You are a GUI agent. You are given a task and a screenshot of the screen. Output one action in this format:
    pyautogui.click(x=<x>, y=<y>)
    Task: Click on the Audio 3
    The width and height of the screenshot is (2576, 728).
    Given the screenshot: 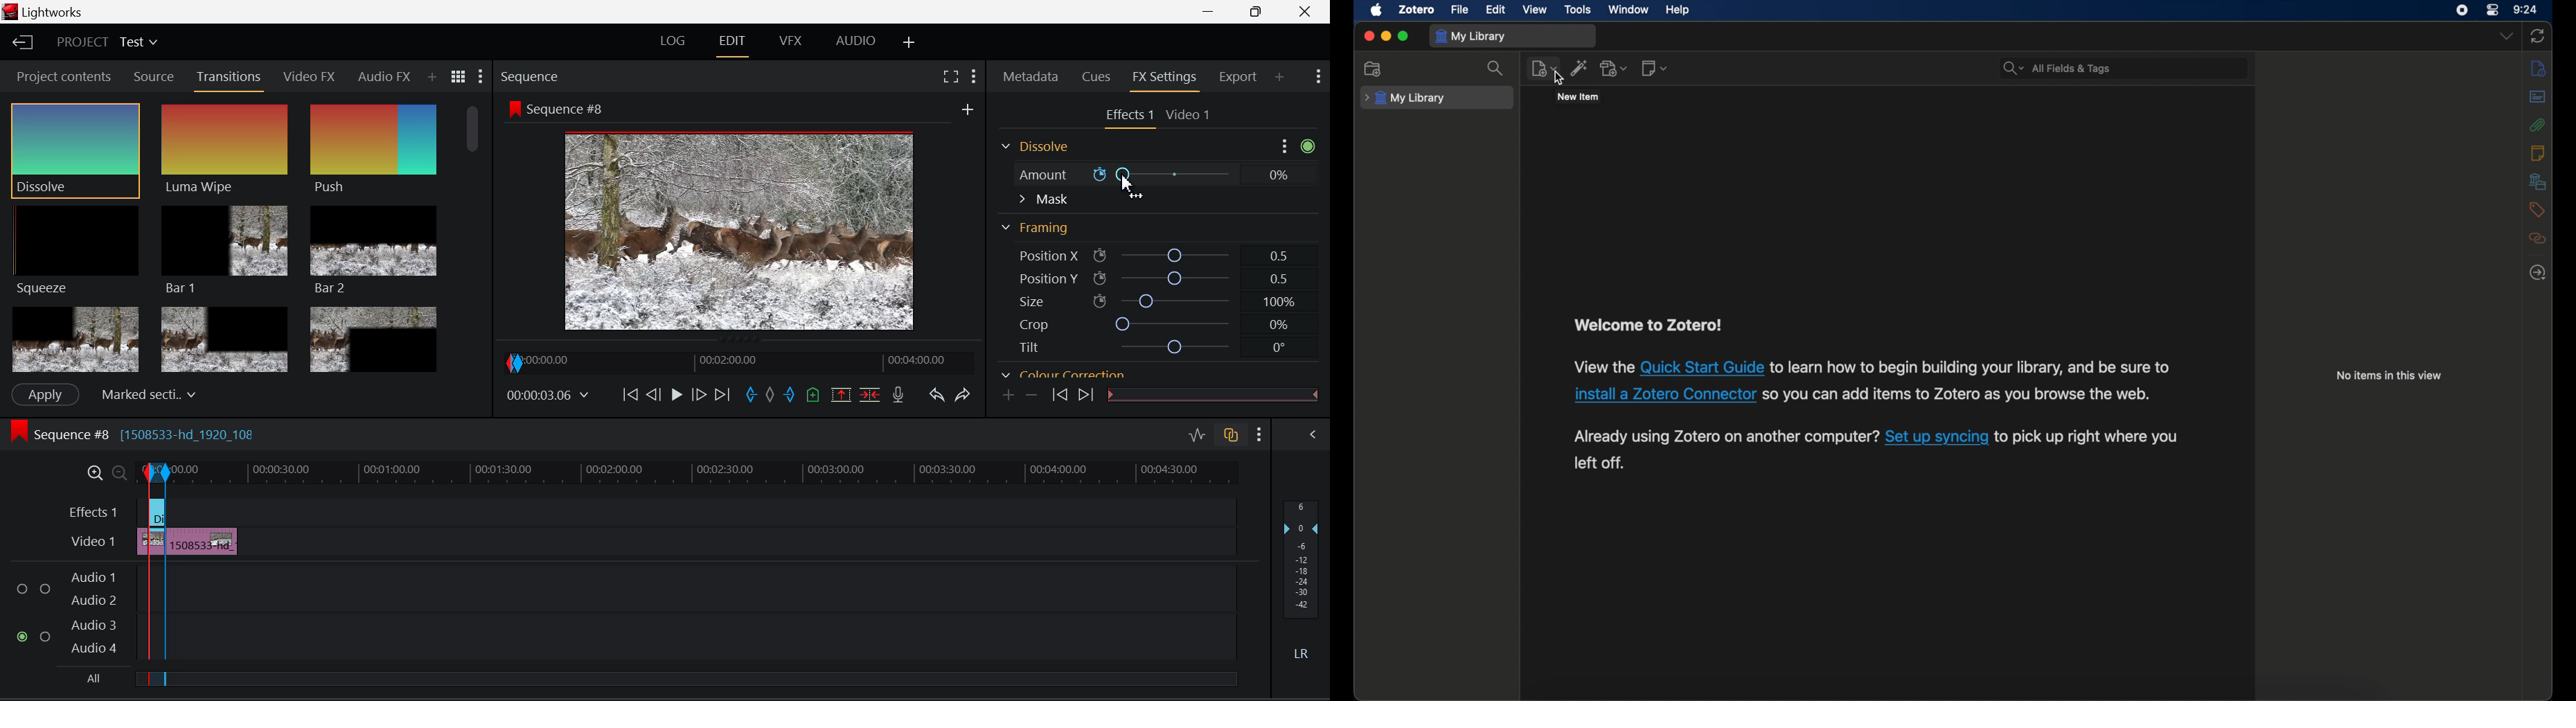 What is the action you would take?
    pyautogui.click(x=92, y=624)
    